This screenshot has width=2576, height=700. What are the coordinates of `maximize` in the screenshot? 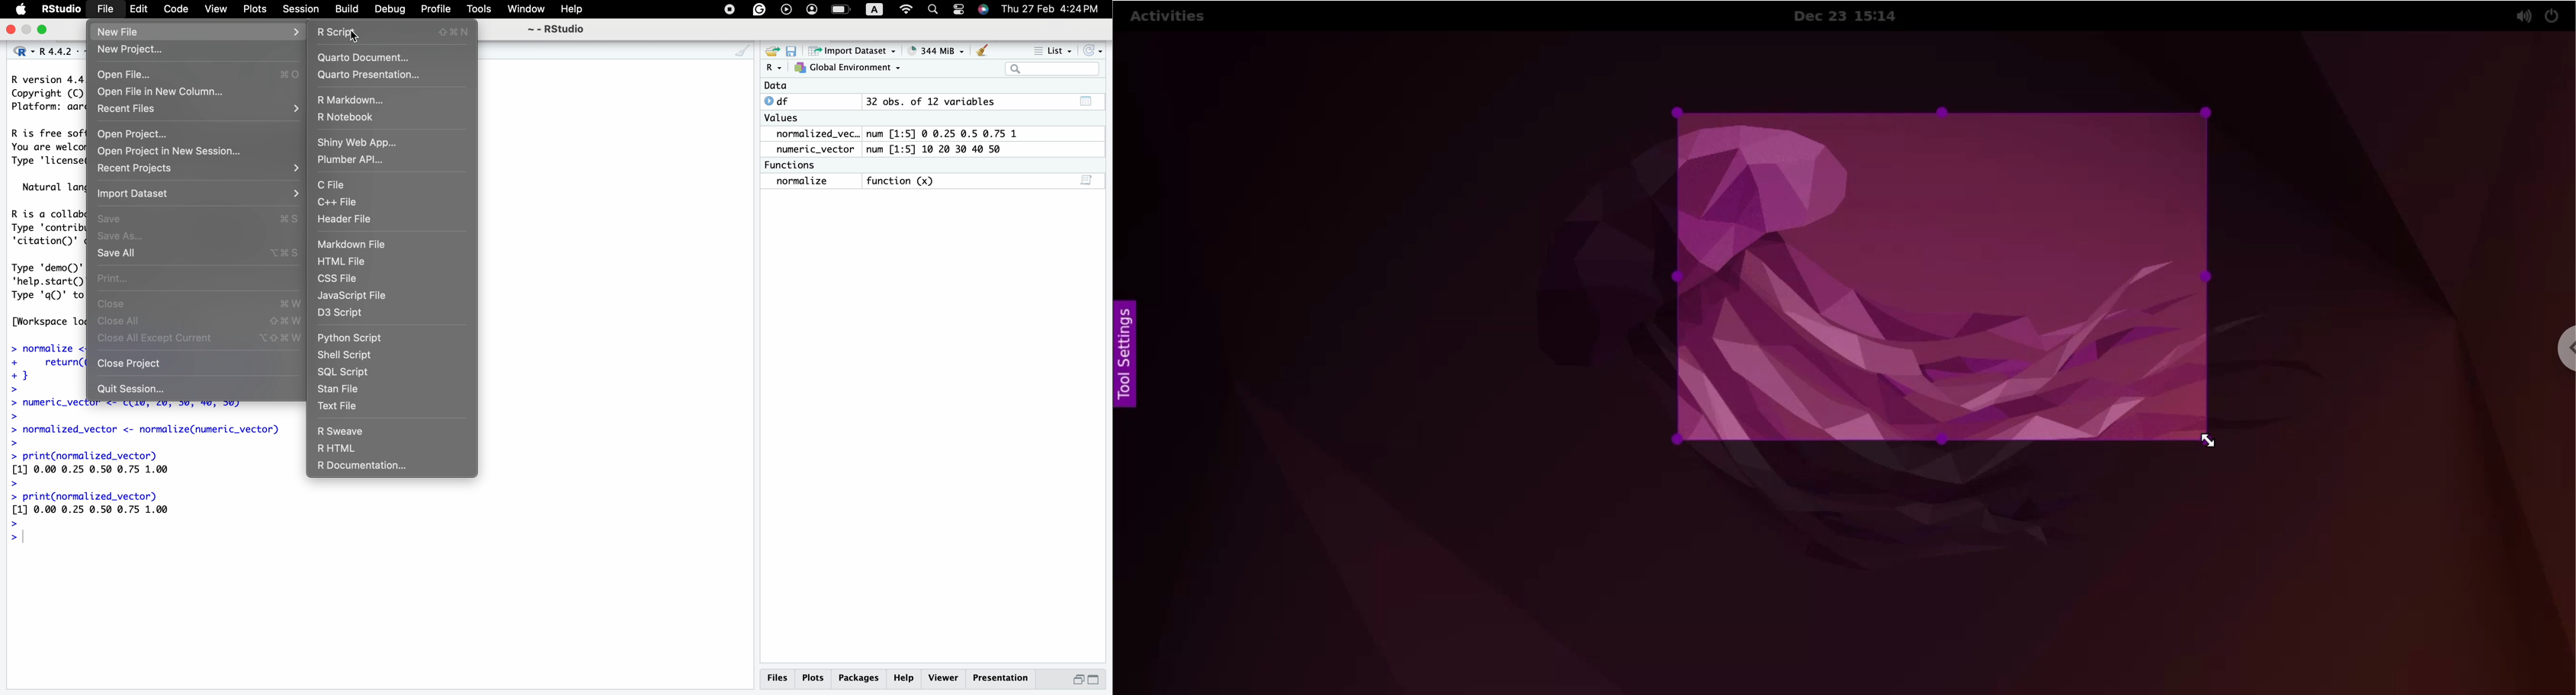 It's located at (1095, 680).